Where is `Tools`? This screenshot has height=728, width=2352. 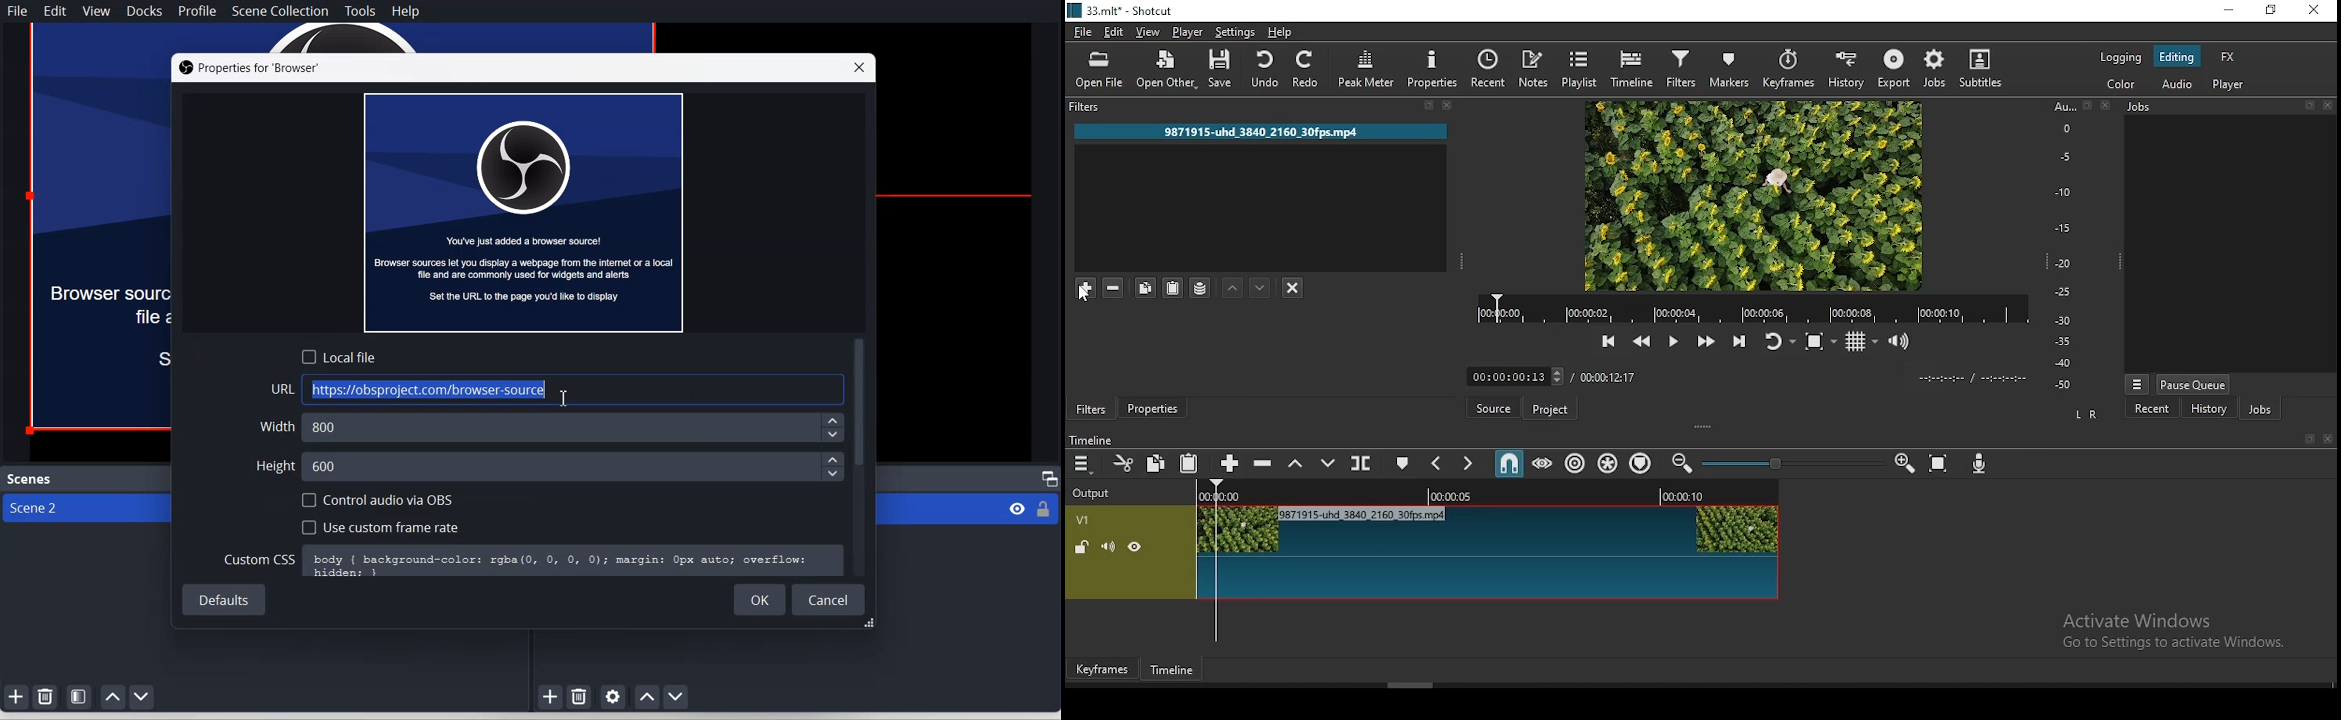
Tools is located at coordinates (362, 10).